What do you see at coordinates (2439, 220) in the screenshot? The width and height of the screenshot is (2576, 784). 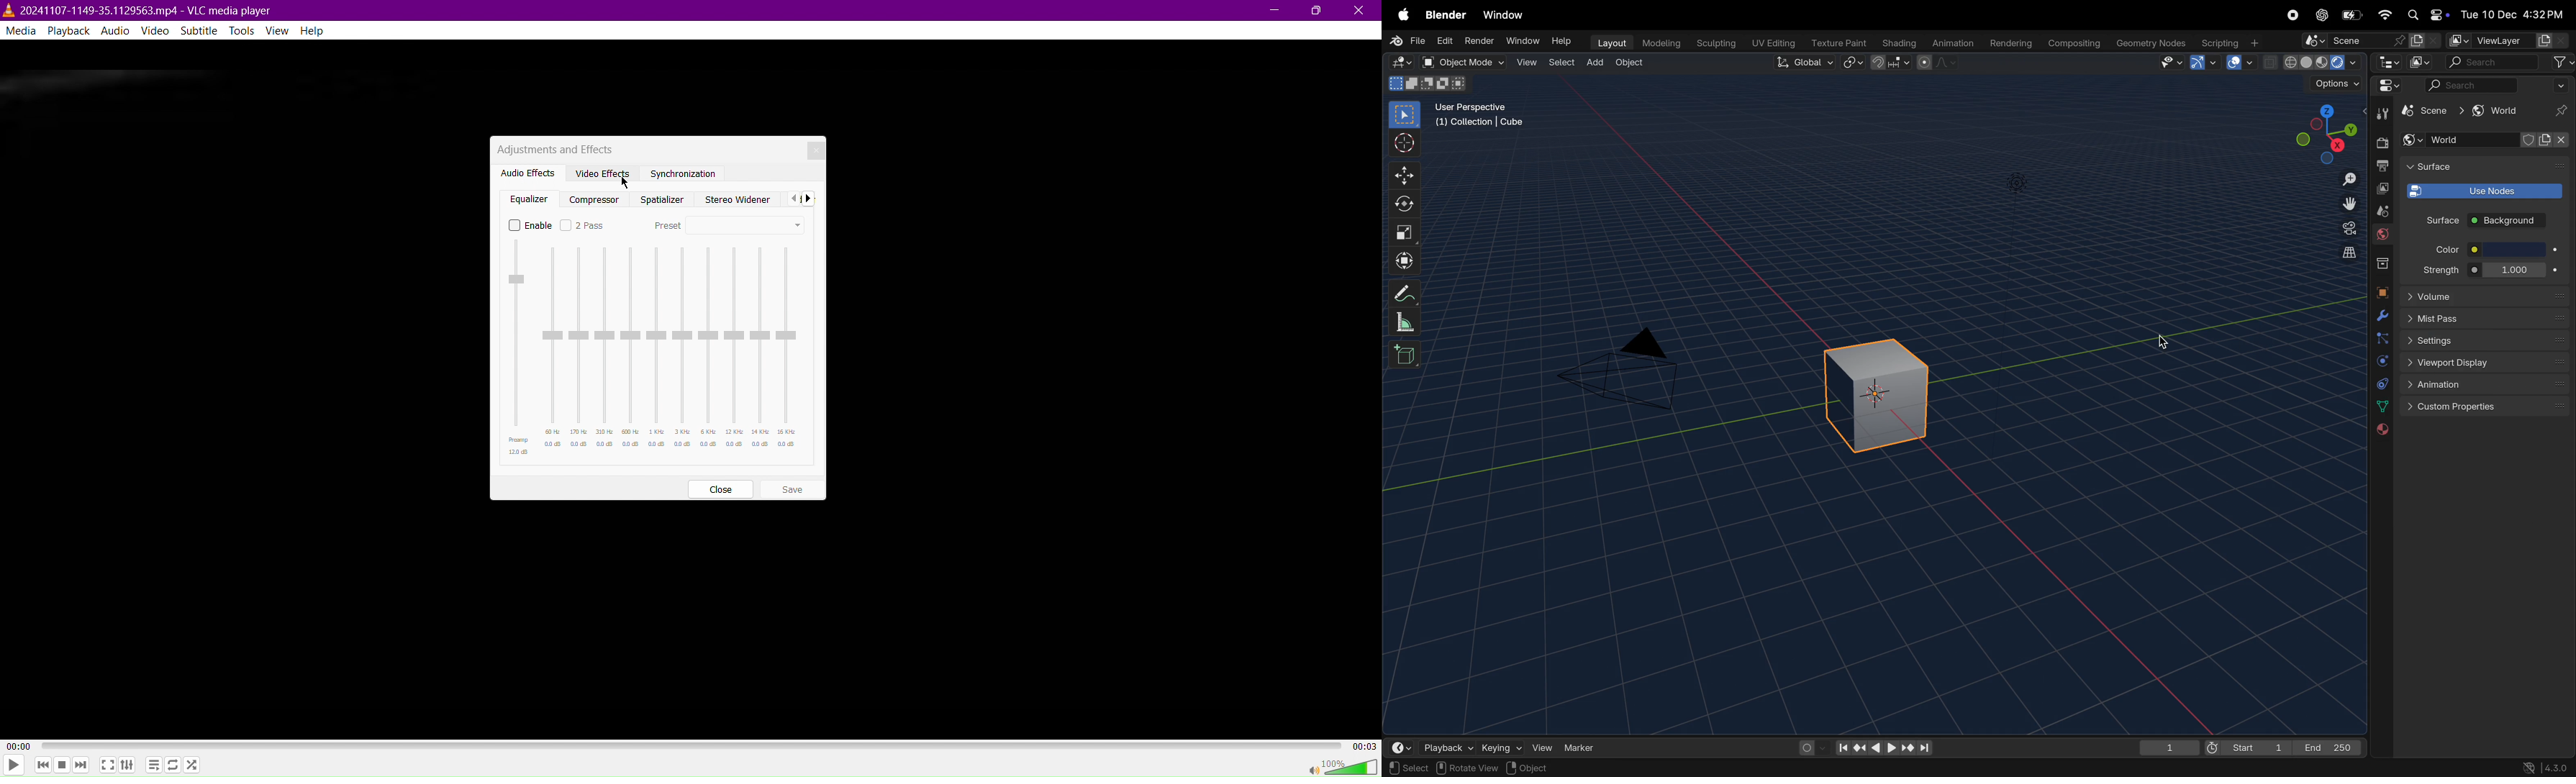 I see `surface` at bounding box center [2439, 220].